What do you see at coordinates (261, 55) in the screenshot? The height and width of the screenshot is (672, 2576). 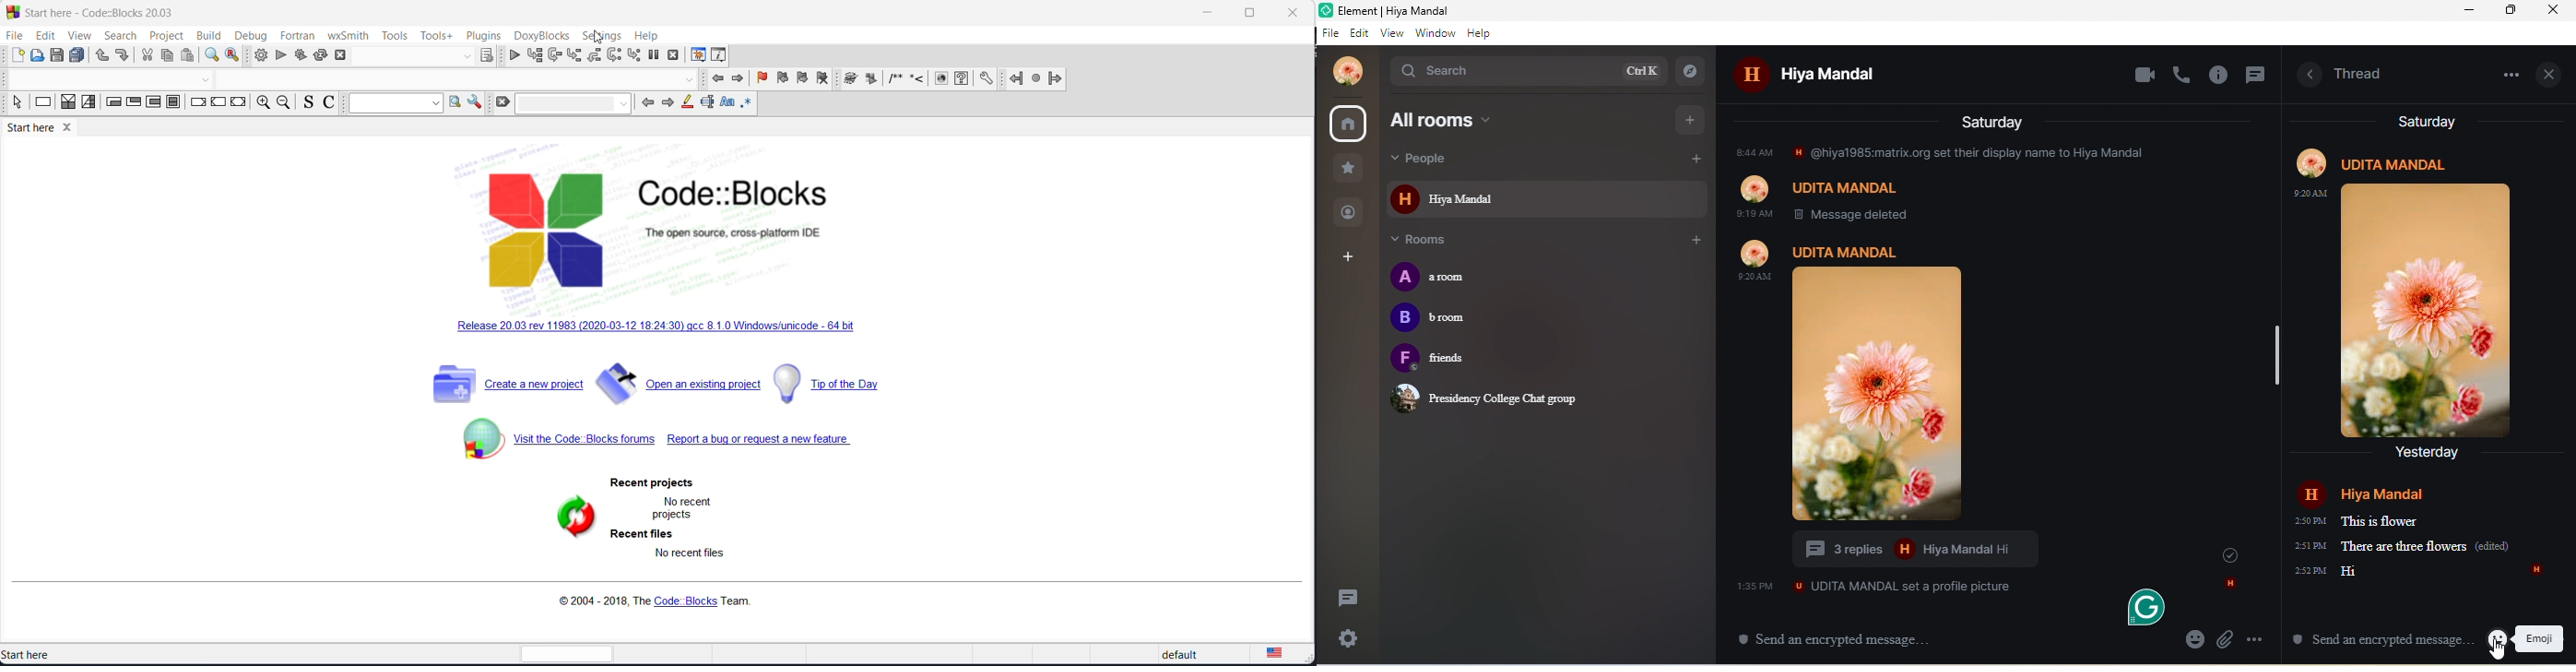 I see `build` at bounding box center [261, 55].